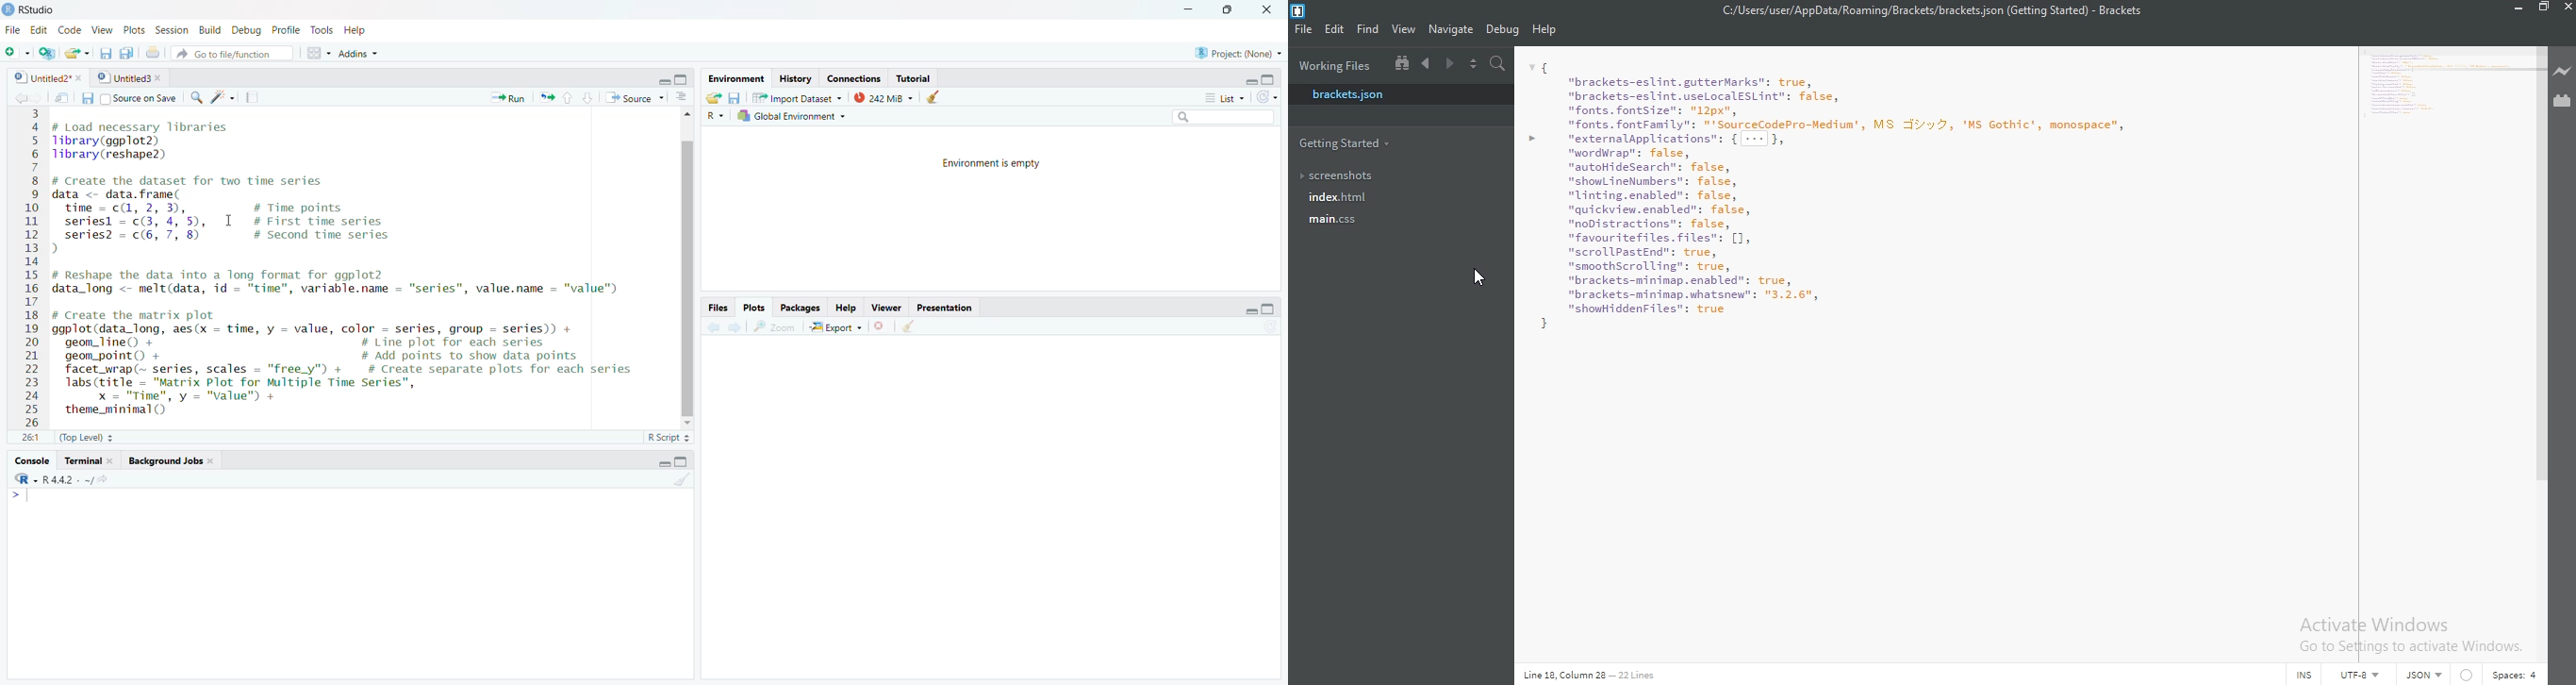  Describe the element at coordinates (151, 52) in the screenshot. I see `print the current file` at that location.